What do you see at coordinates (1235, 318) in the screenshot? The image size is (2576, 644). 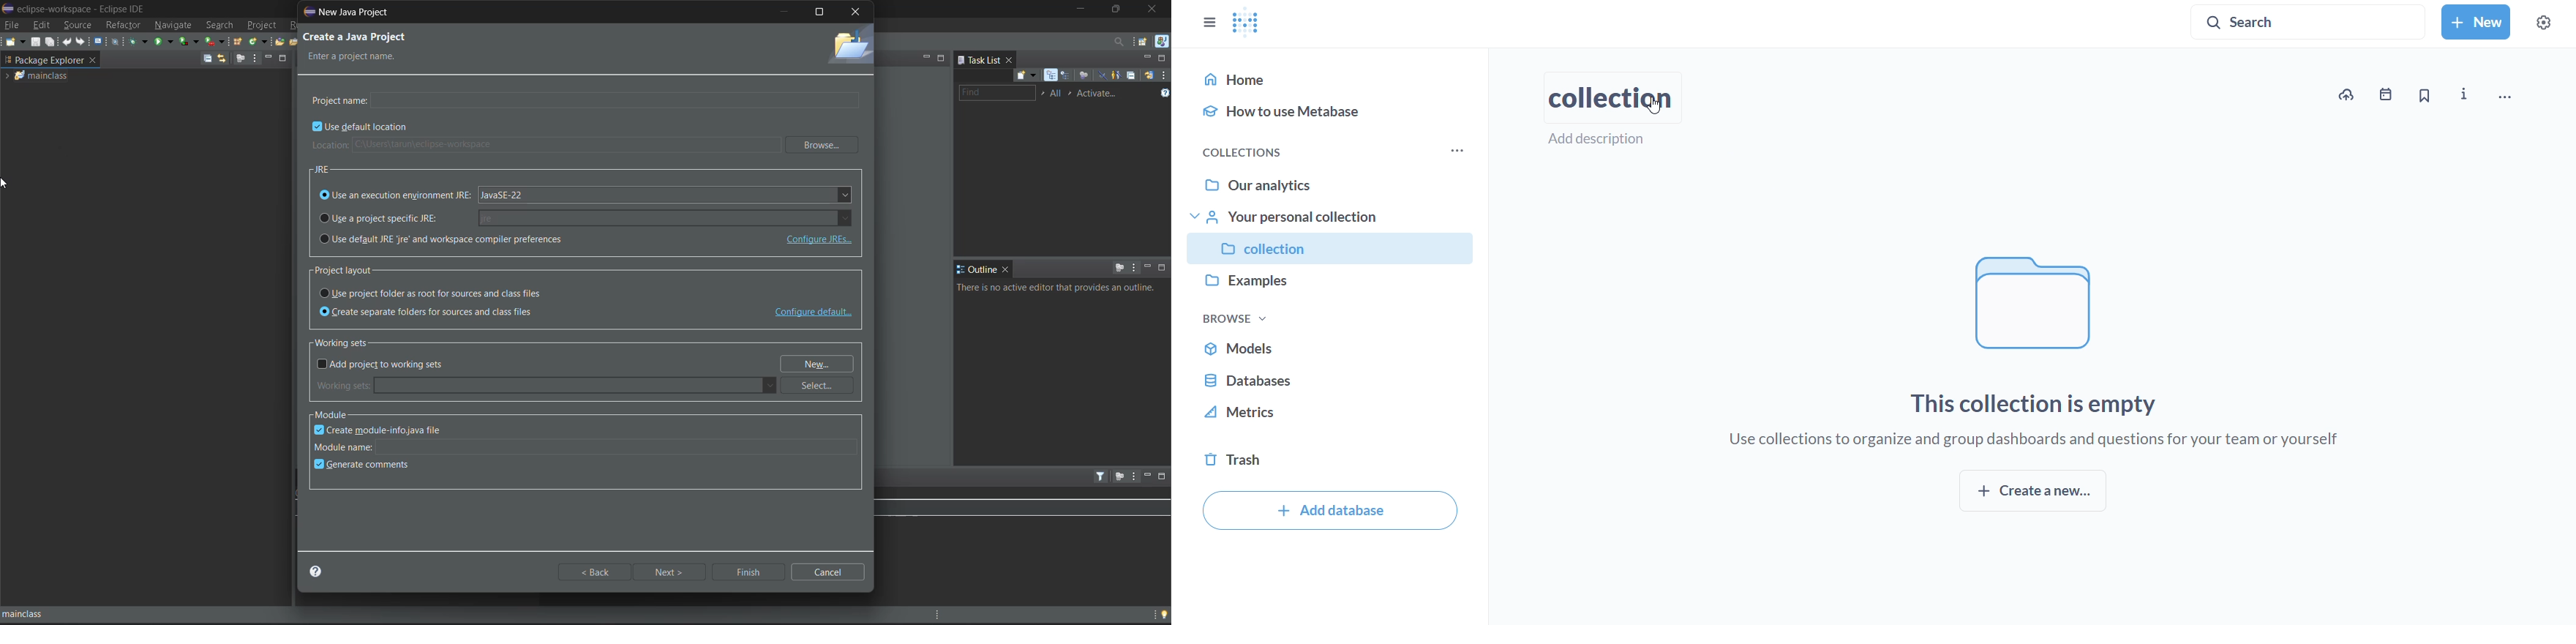 I see `browse` at bounding box center [1235, 318].